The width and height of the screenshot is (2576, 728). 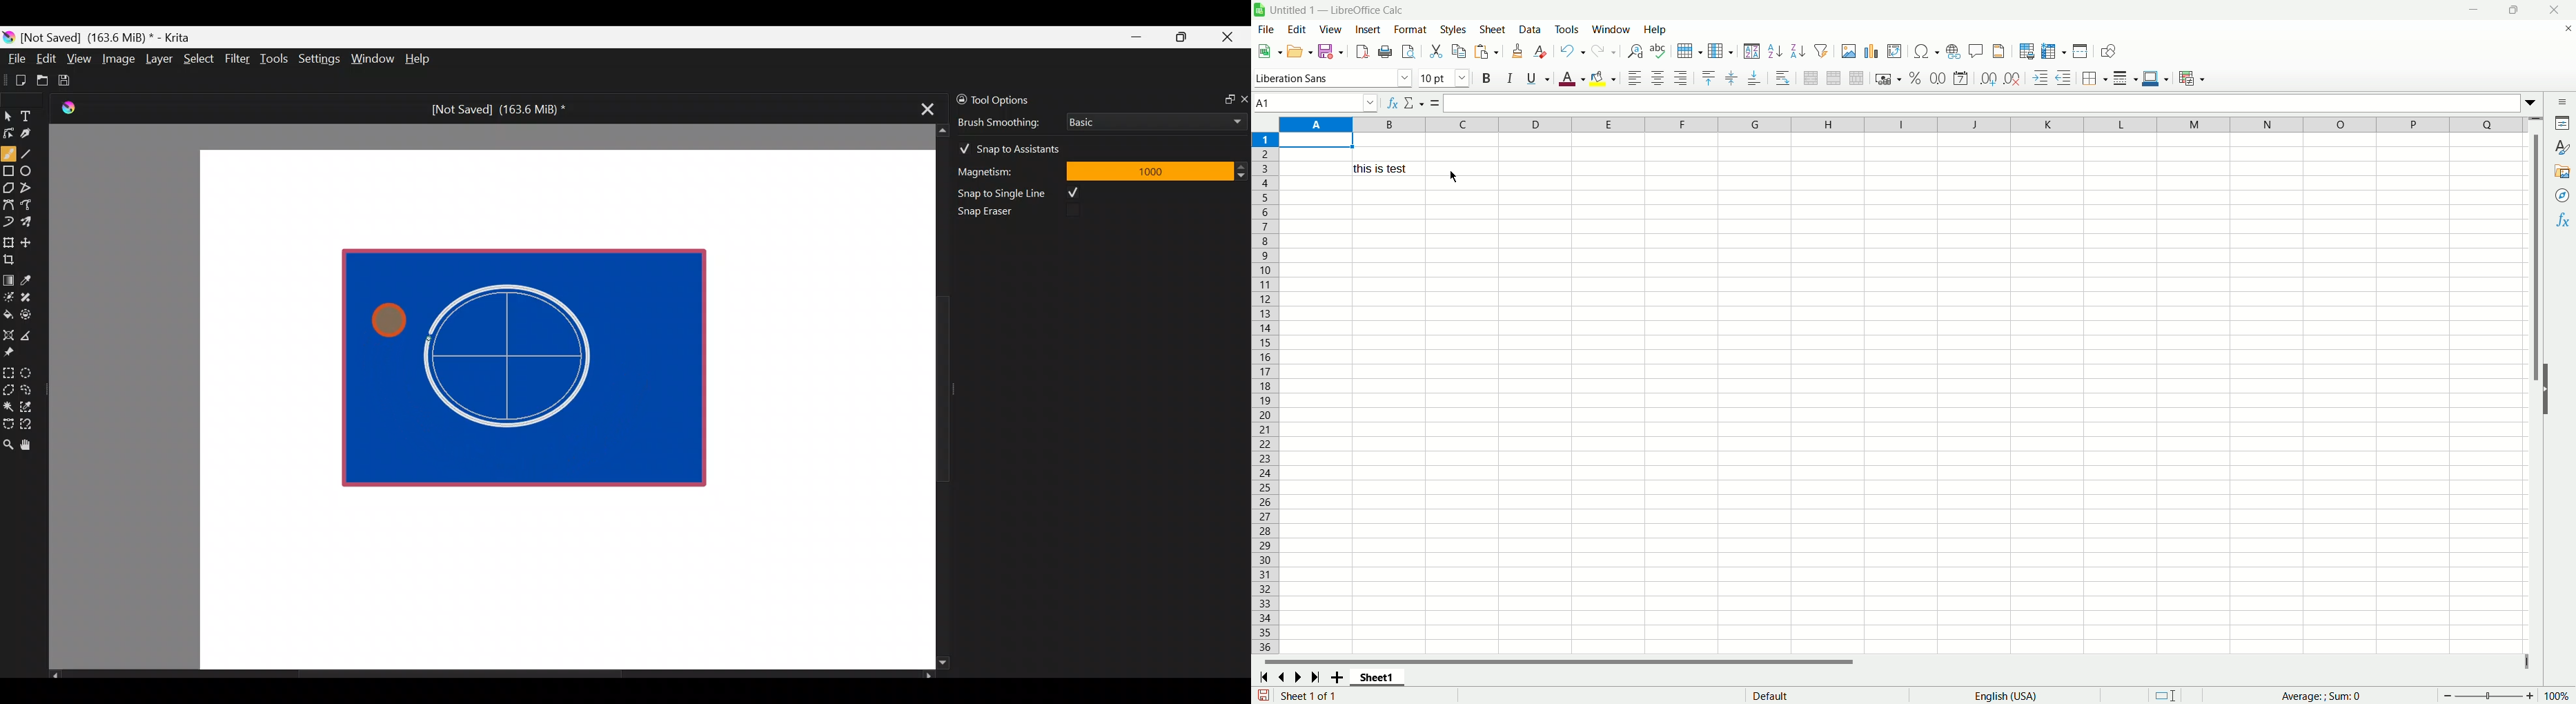 I want to click on add decimal places, so click(x=1987, y=79).